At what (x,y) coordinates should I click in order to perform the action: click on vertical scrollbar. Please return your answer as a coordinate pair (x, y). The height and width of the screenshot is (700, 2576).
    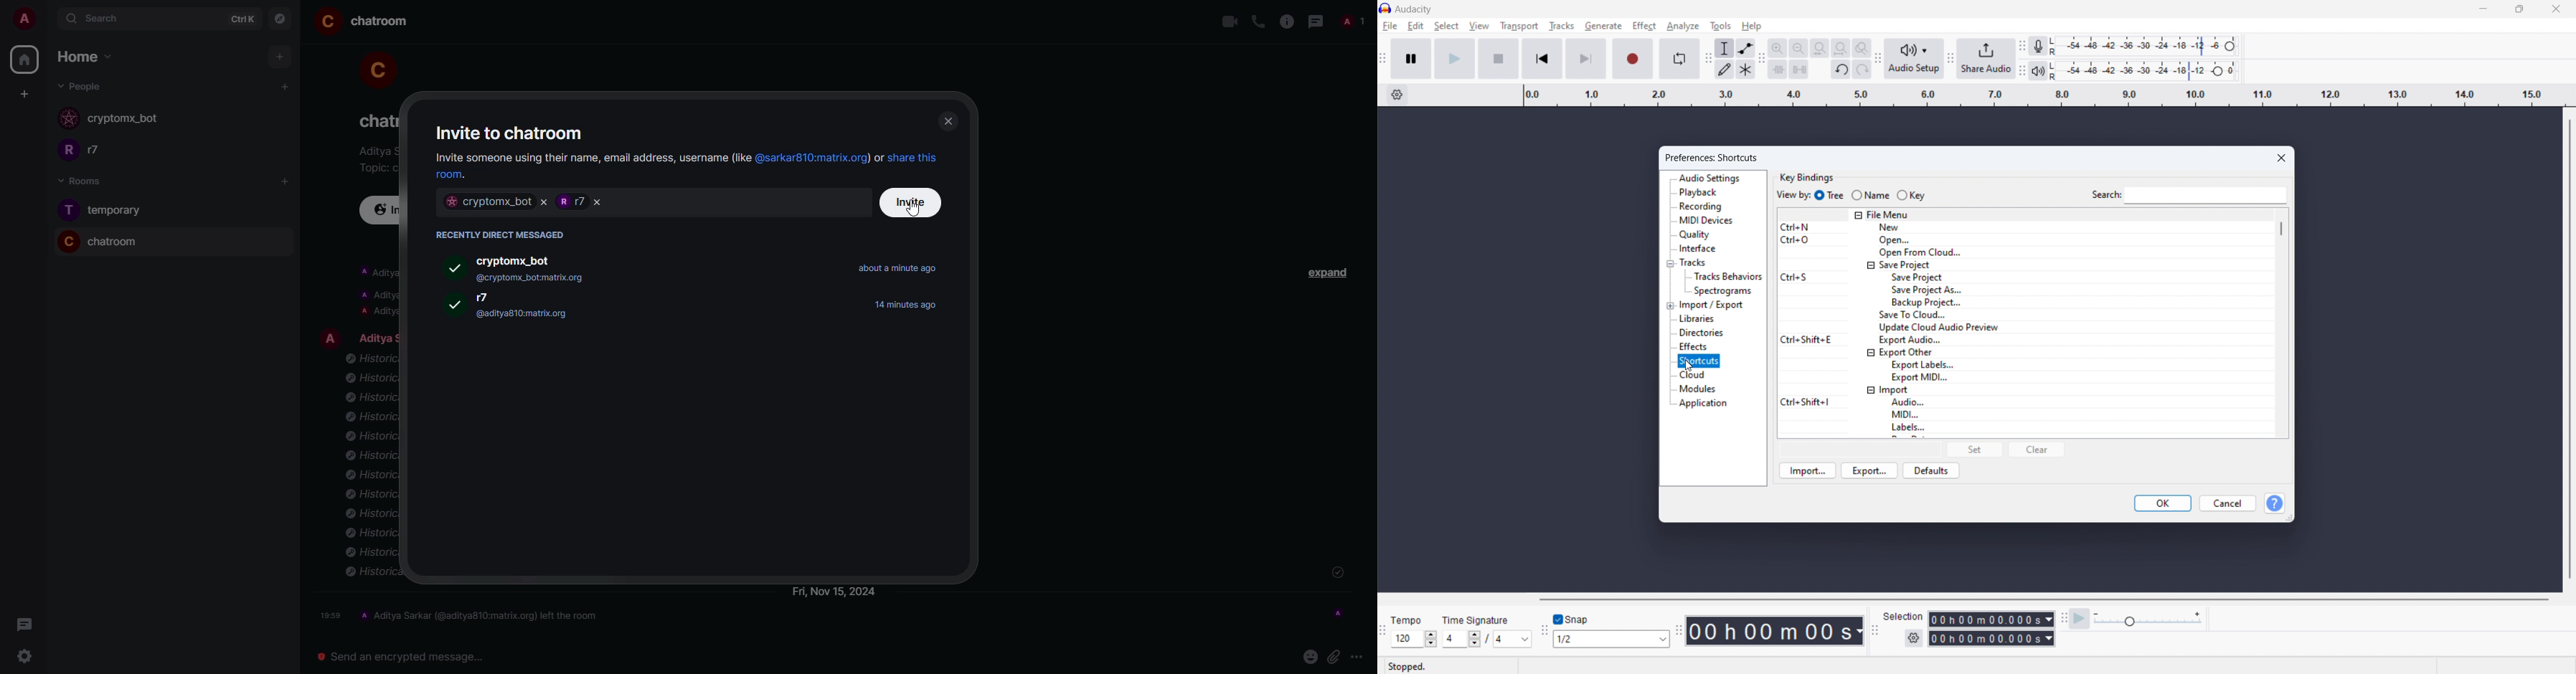
    Looking at the image, I should click on (2571, 349).